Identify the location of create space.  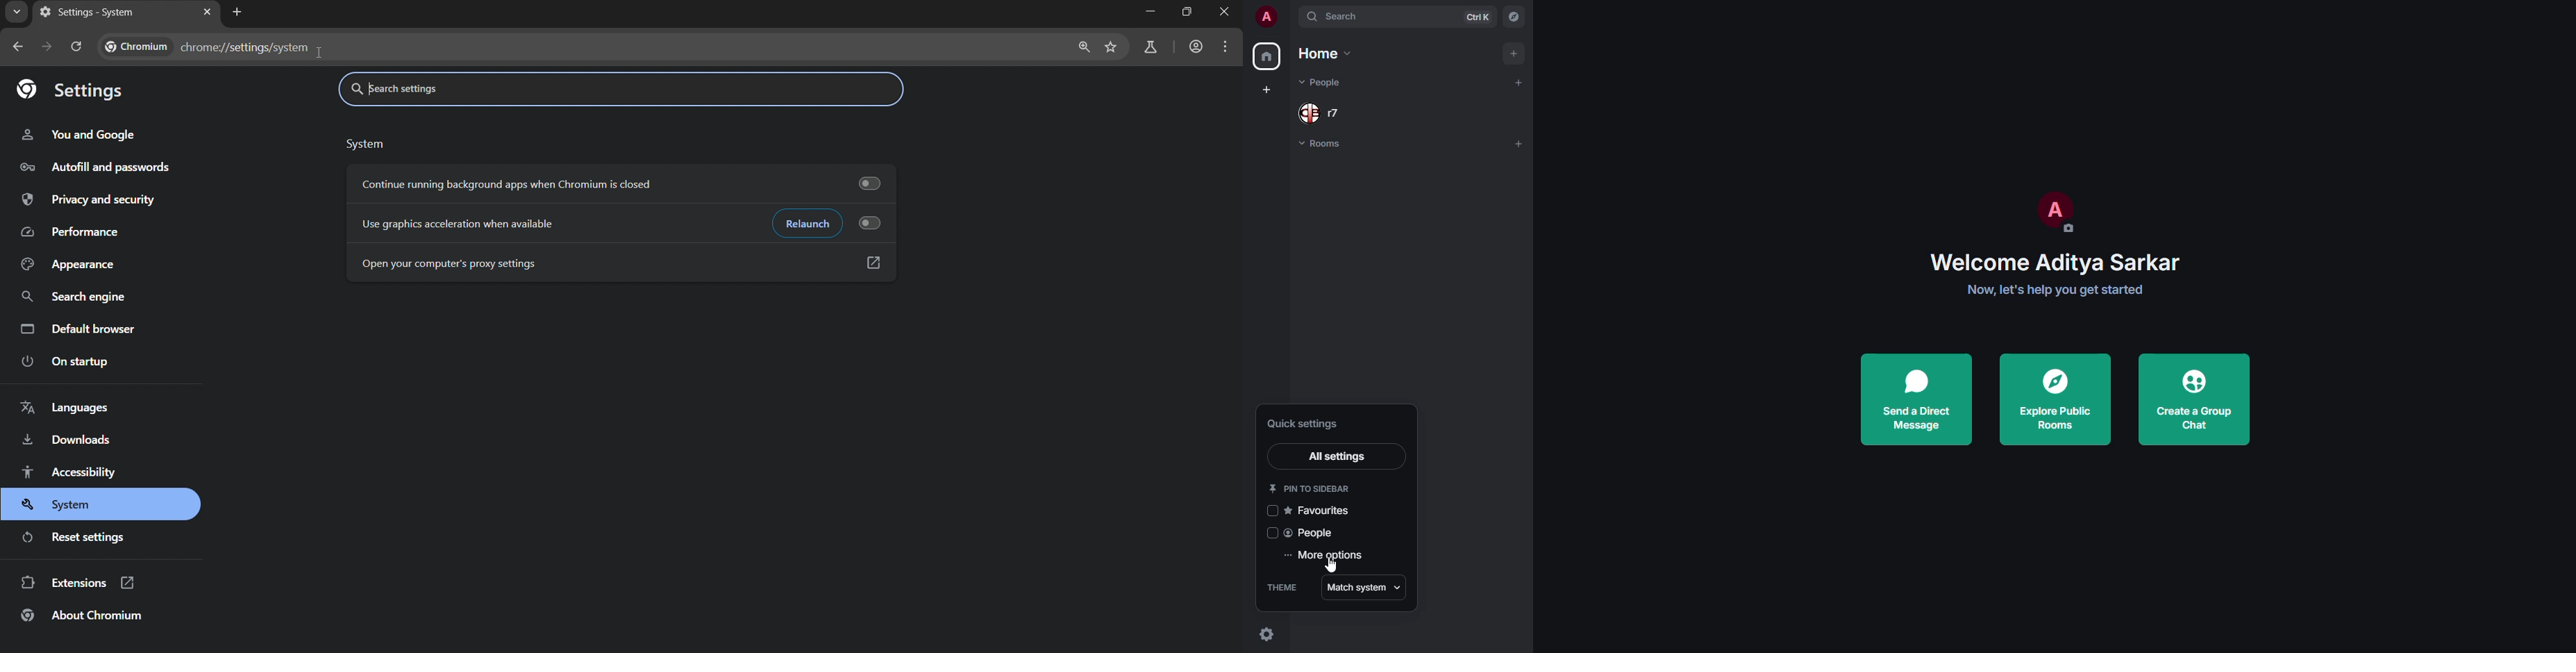
(1269, 90).